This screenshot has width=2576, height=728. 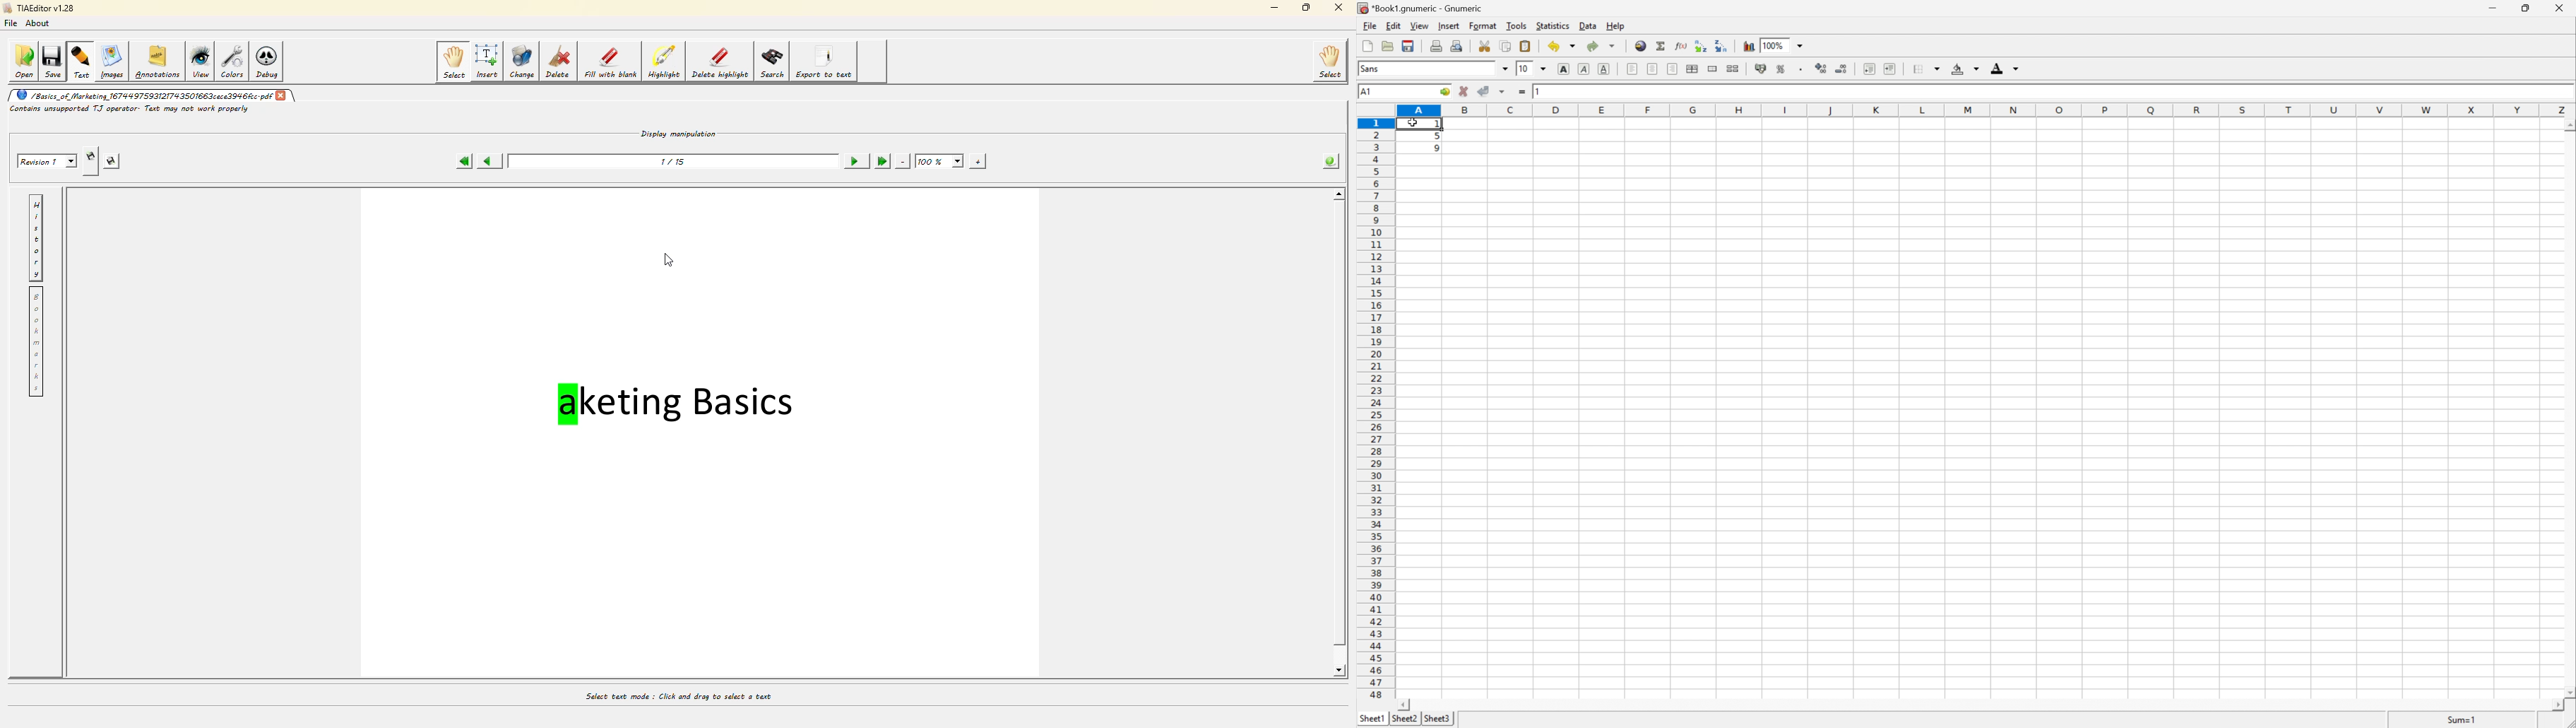 I want to click on accept changes, so click(x=1484, y=90).